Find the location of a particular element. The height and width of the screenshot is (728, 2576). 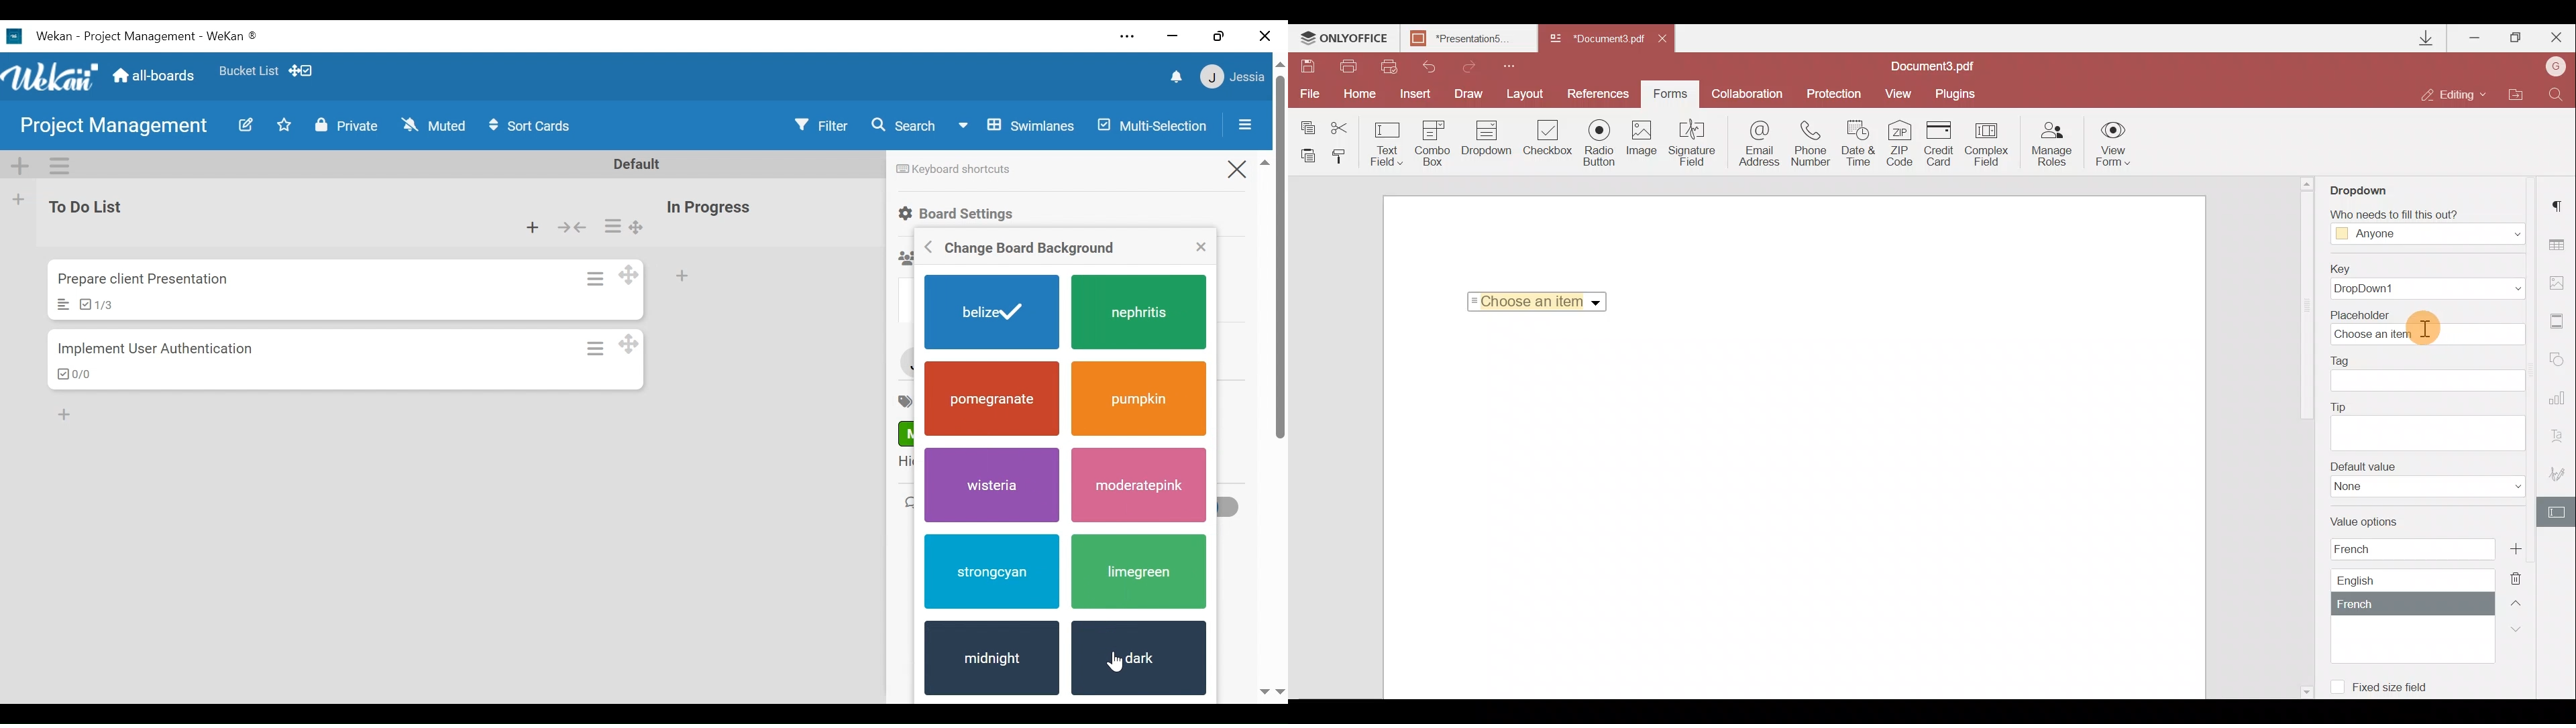

Editing mode is located at coordinates (2454, 94).